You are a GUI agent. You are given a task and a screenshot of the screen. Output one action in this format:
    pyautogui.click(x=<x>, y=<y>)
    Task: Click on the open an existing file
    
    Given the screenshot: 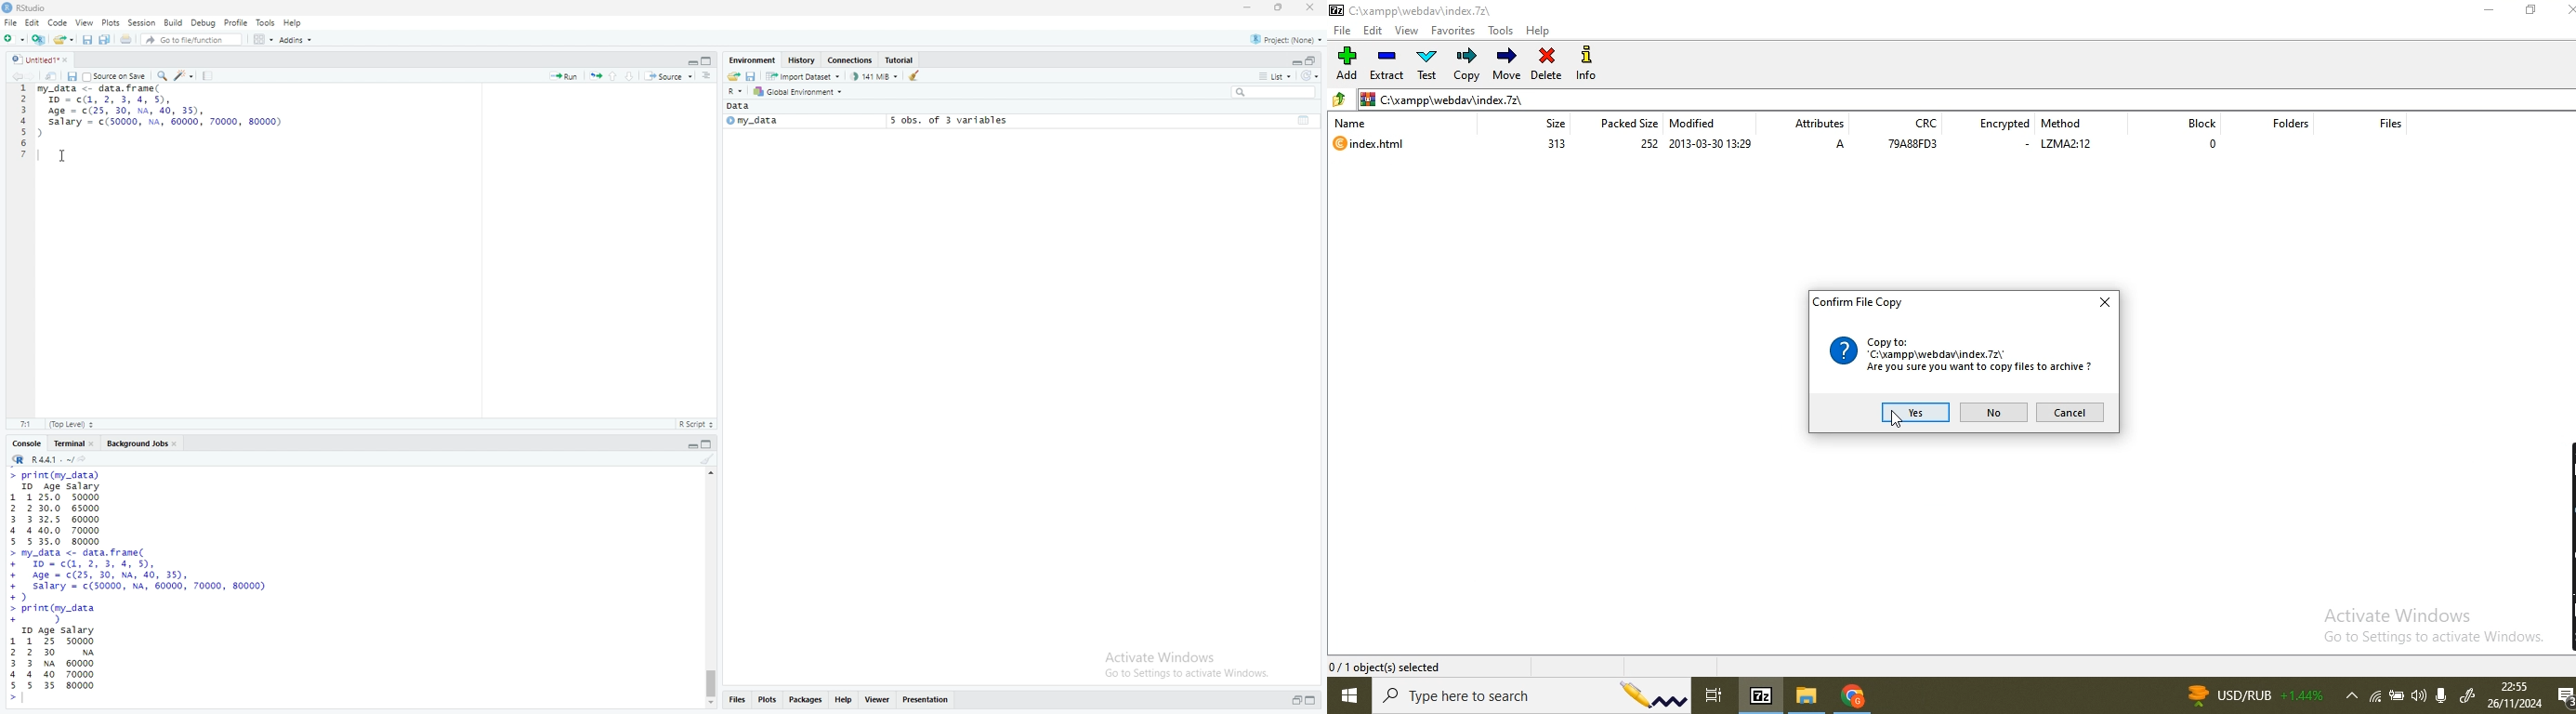 What is the action you would take?
    pyautogui.click(x=64, y=39)
    